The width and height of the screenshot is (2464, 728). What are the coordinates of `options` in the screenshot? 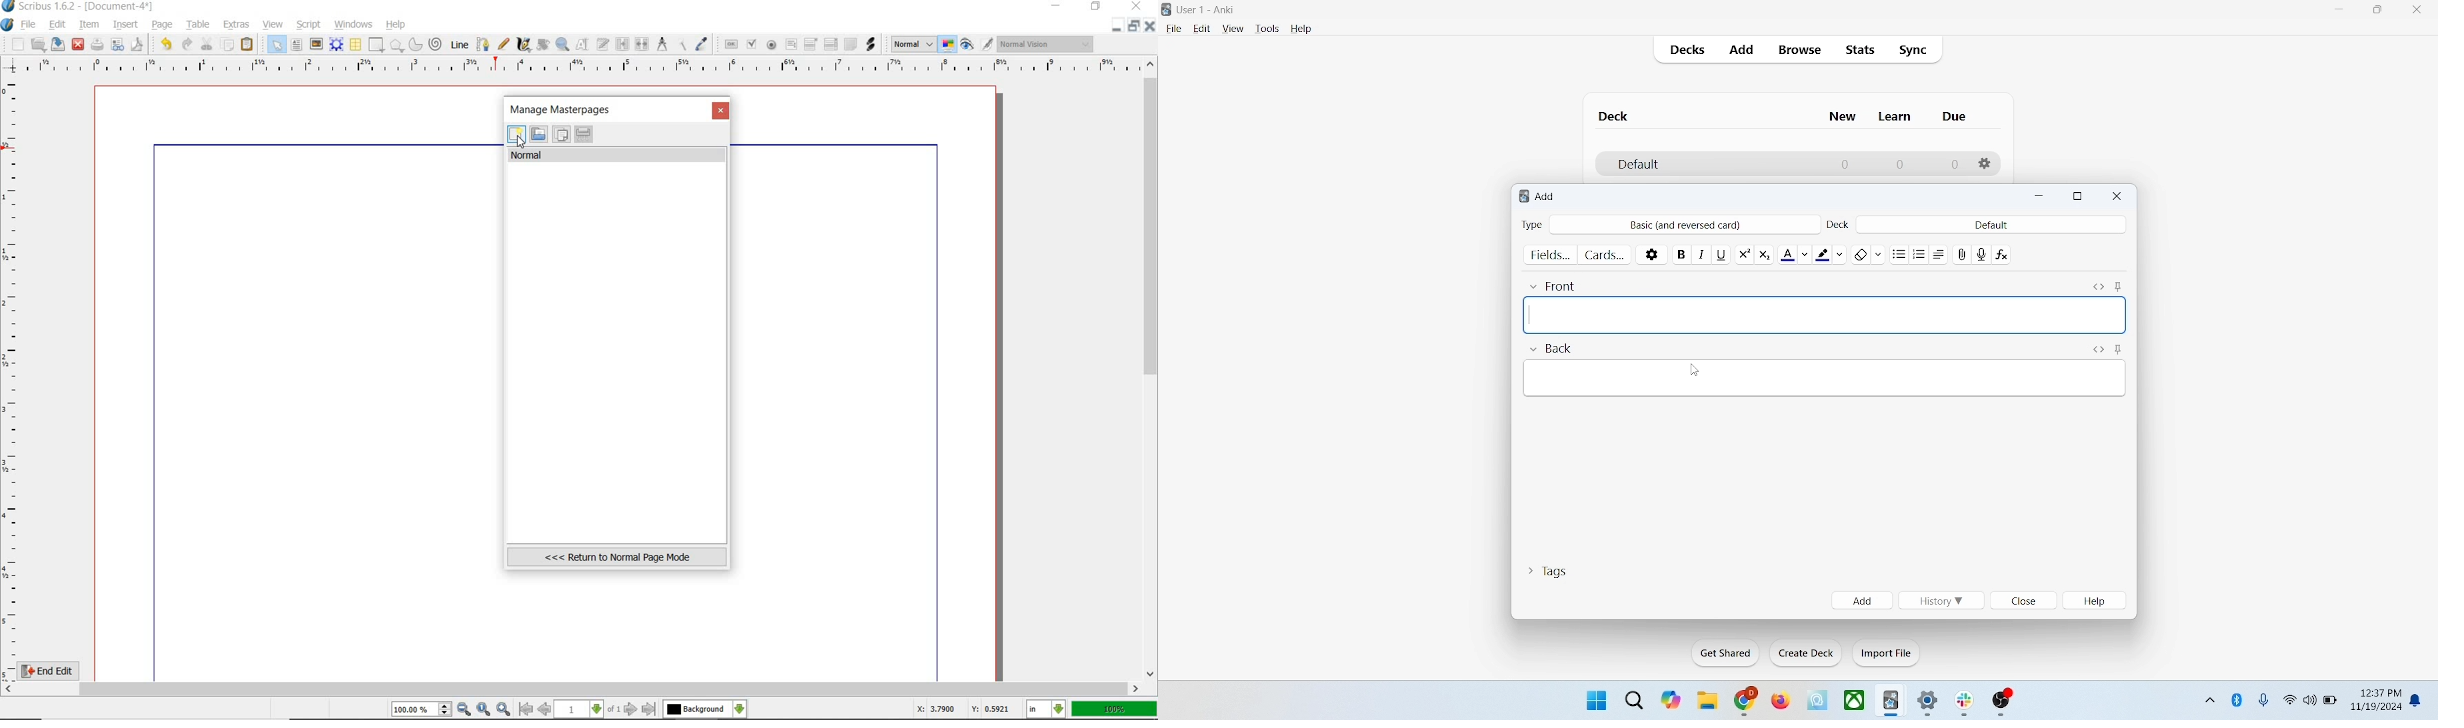 It's located at (1653, 253).